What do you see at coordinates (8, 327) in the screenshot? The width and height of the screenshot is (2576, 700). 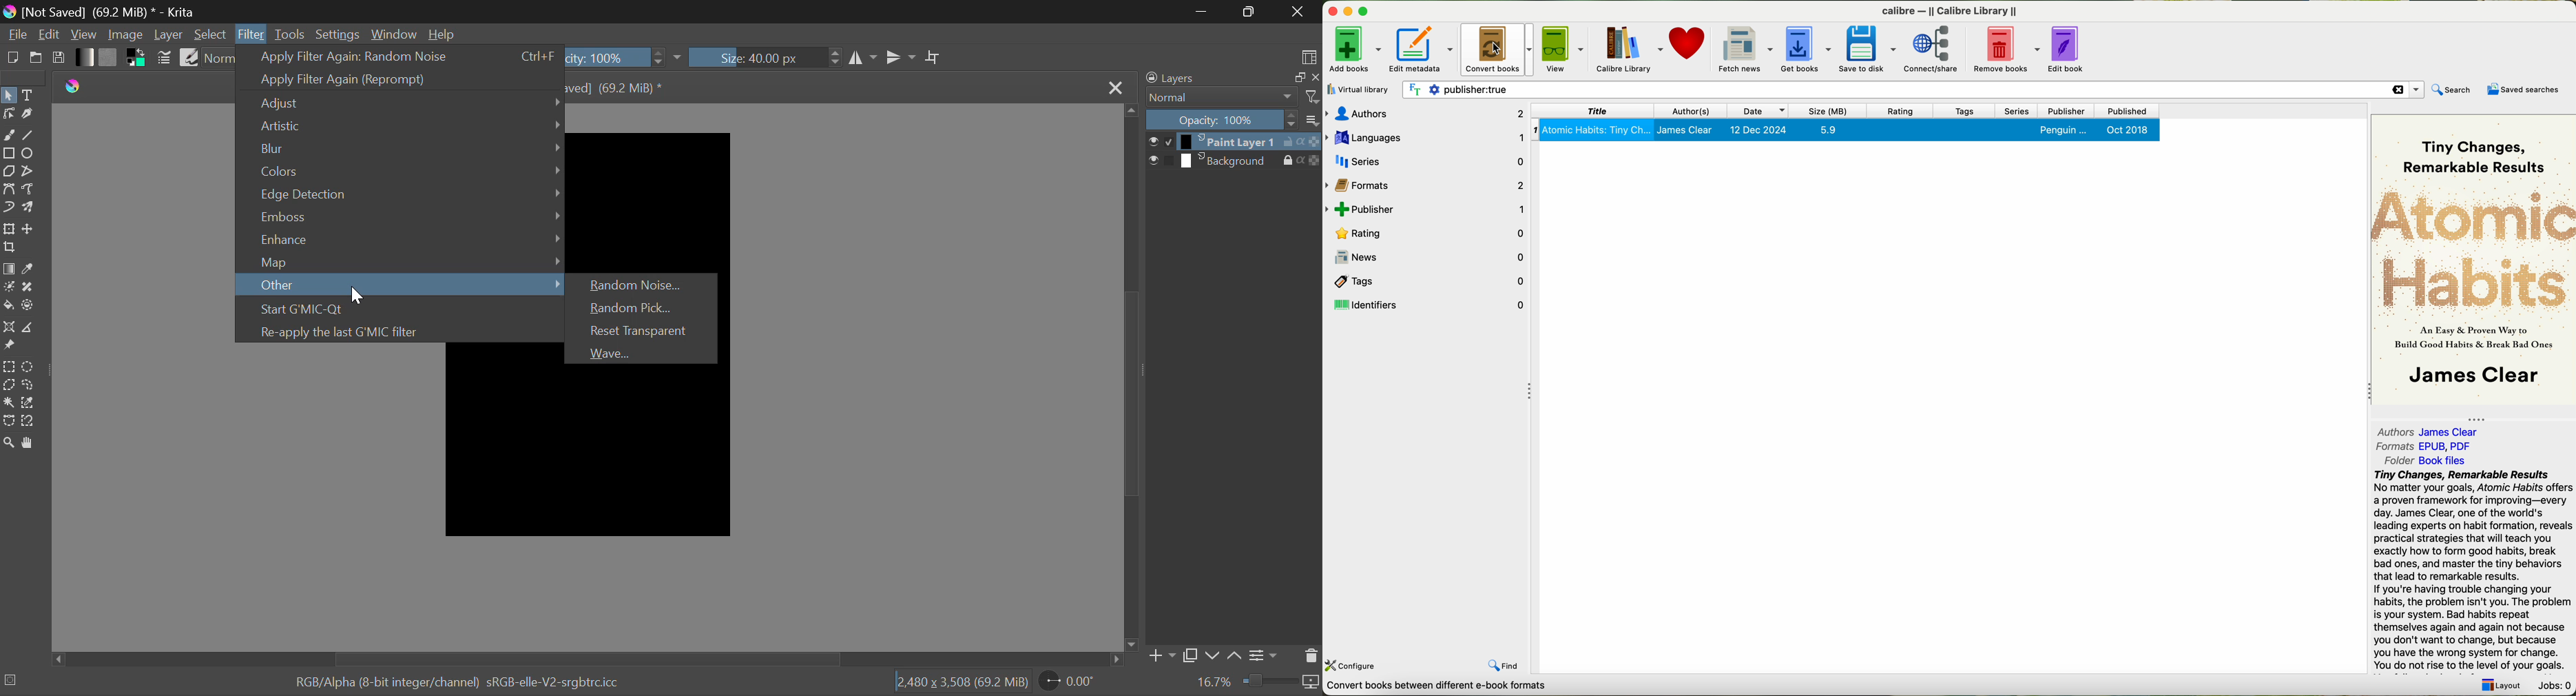 I see `Assistant Tool` at bounding box center [8, 327].